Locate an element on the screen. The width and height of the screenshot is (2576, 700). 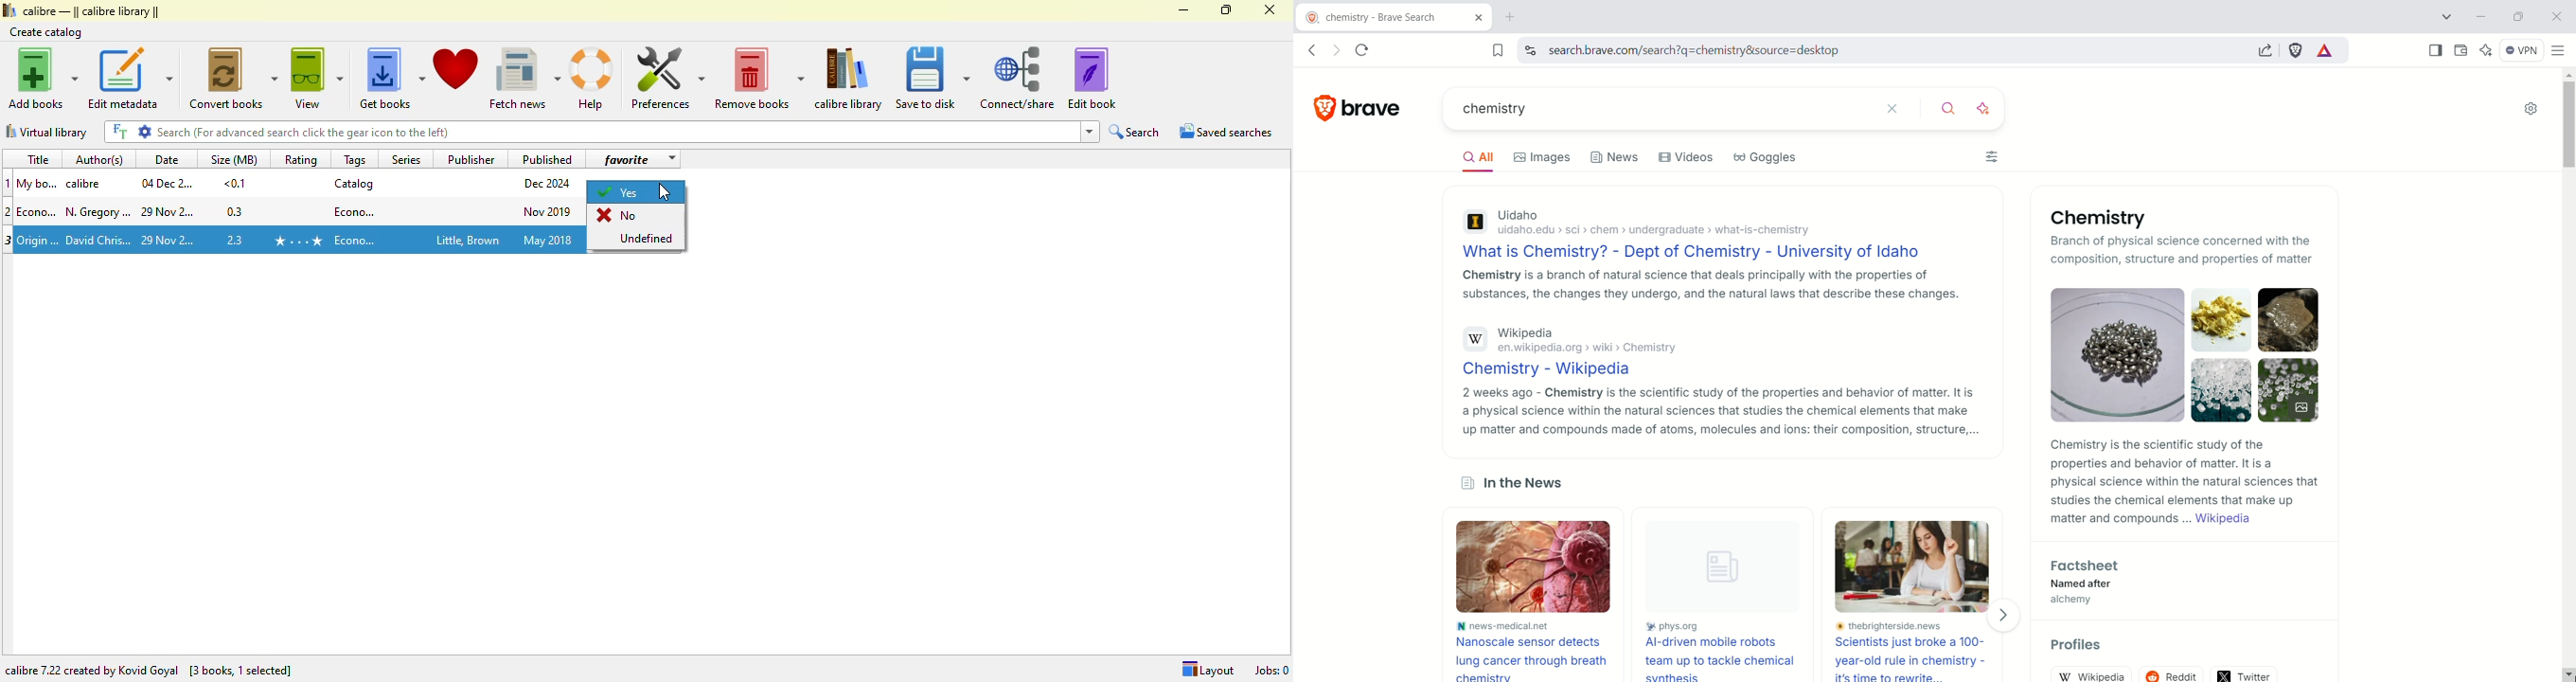
catalog is located at coordinates (354, 183).